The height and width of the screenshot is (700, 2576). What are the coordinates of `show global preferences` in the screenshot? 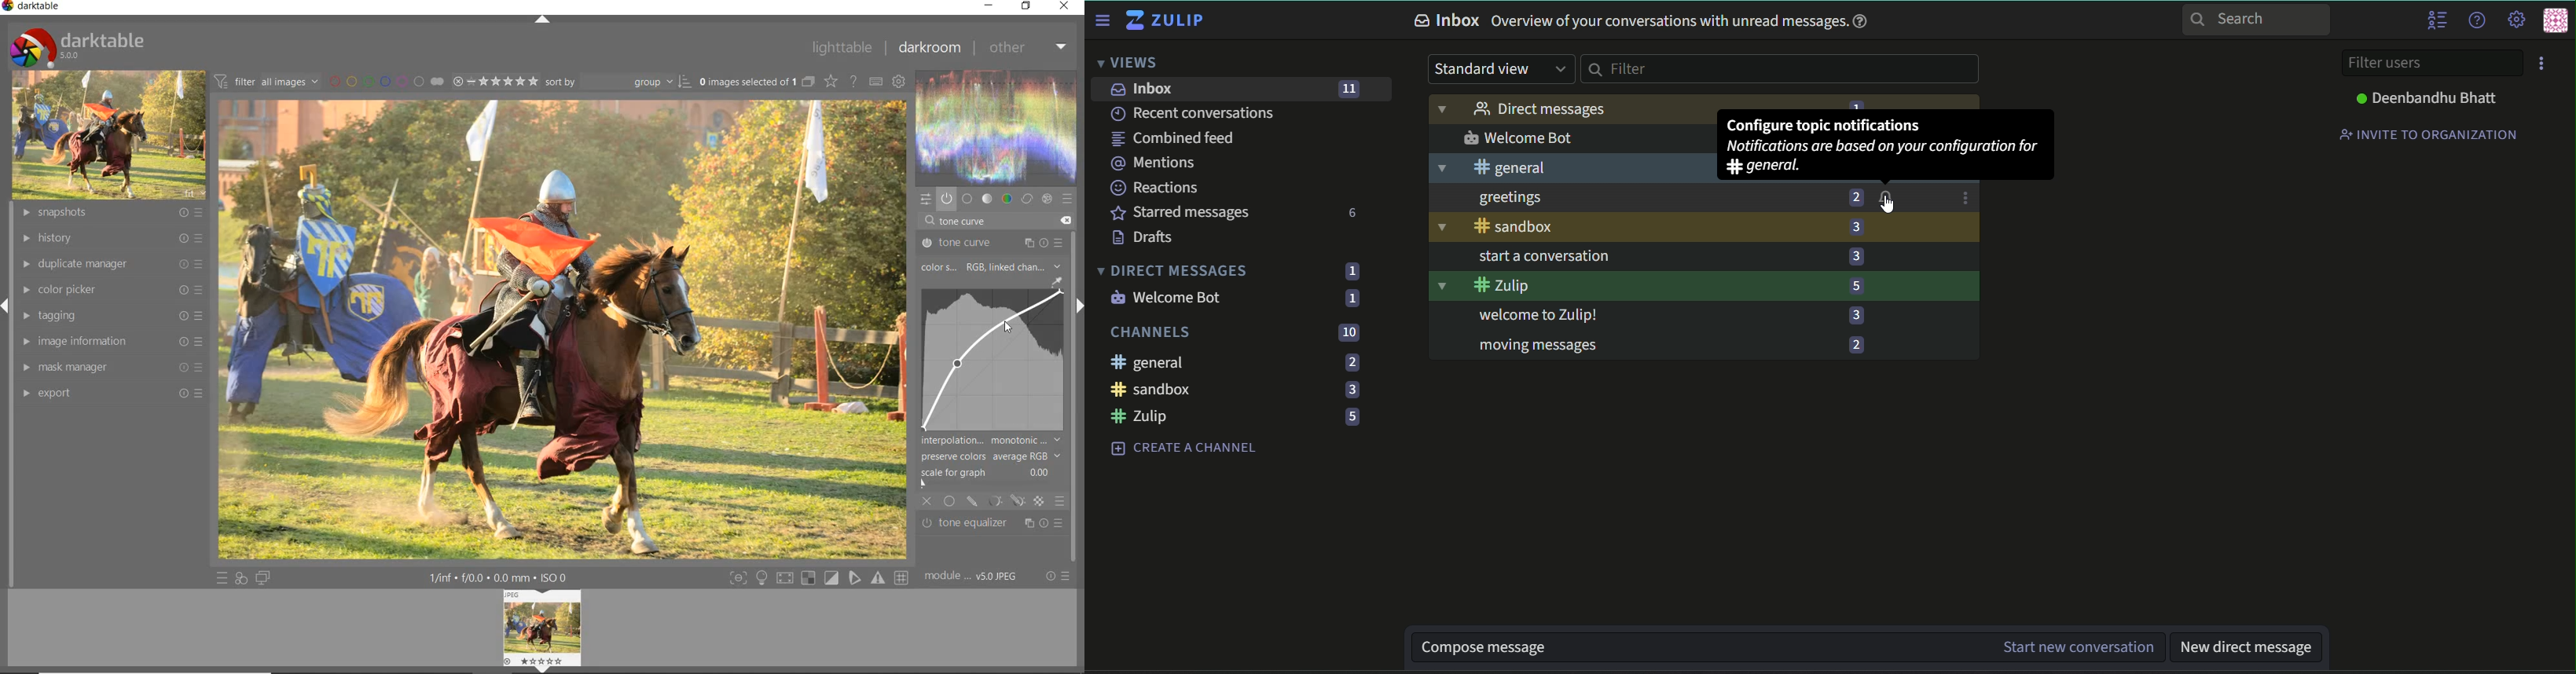 It's located at (898, 83).